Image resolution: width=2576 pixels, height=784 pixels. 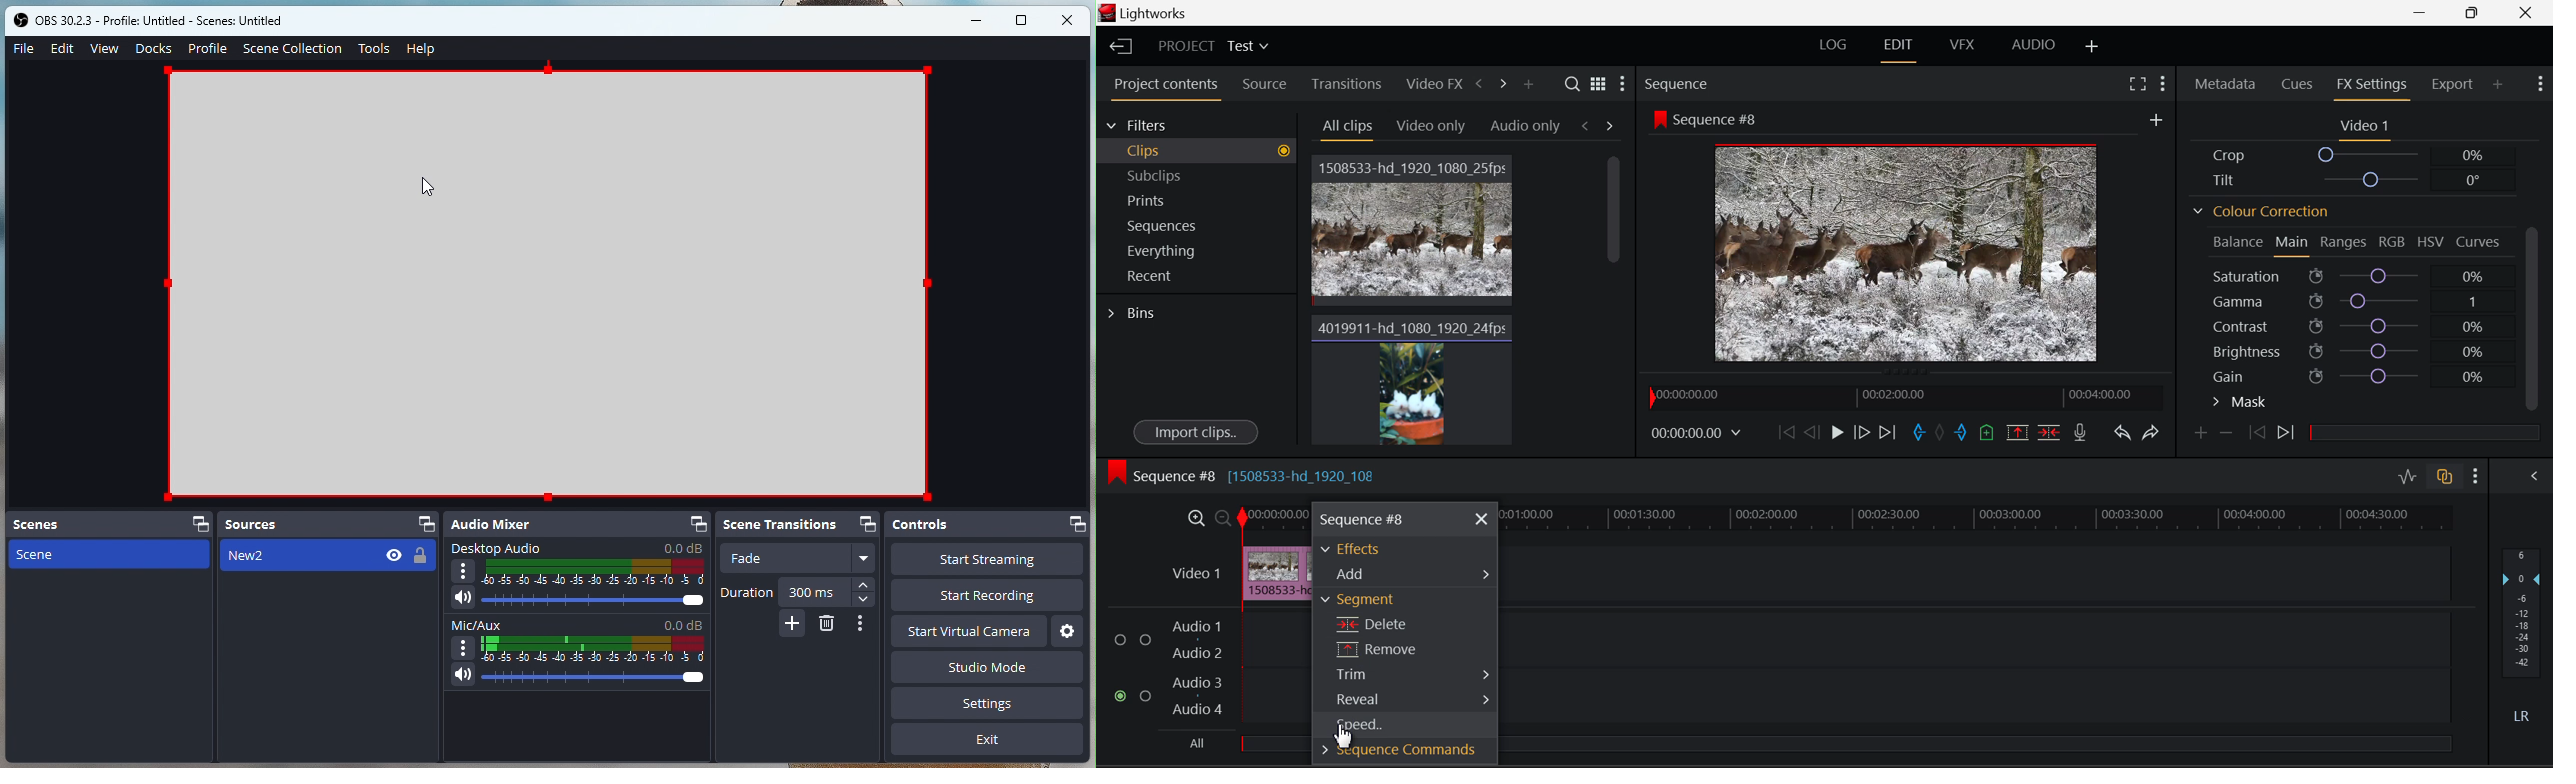 What do you see at coordinates (578, 525) in the screenshot?
I see `Audio mixer` at bounding box center [578, 525].